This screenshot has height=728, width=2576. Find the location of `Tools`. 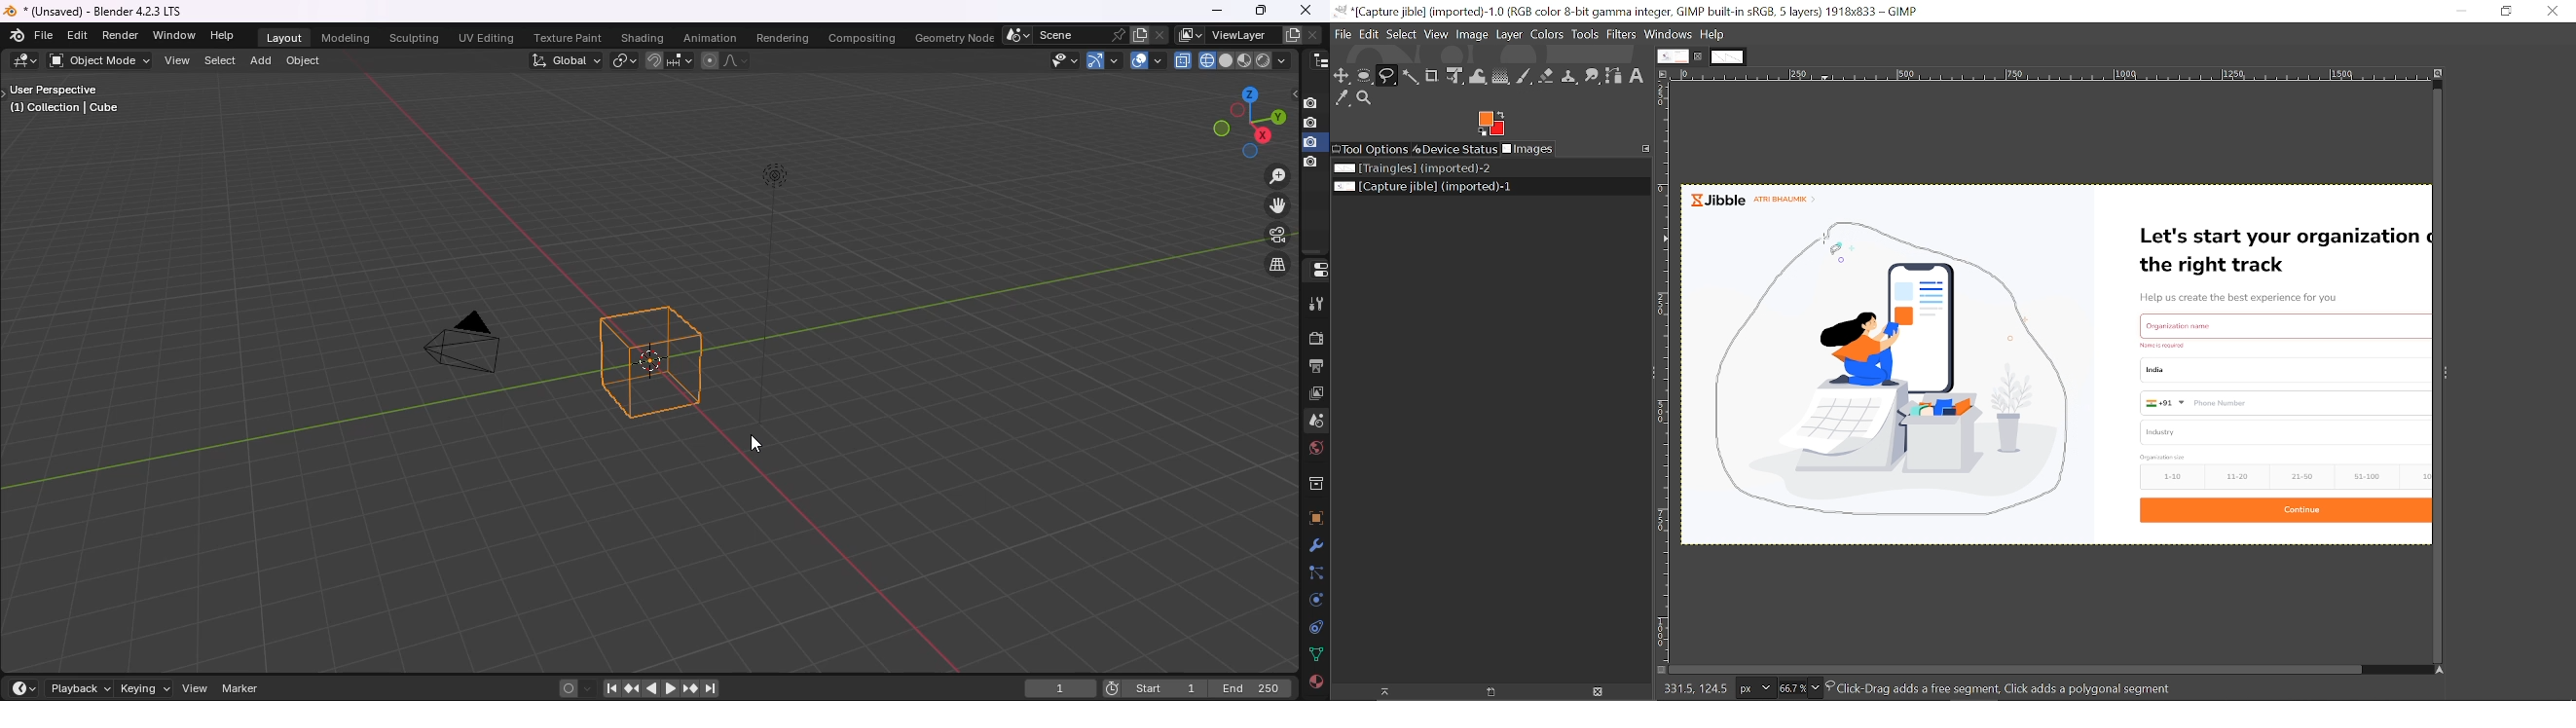

Tools is located at coordinates (1585, 35).